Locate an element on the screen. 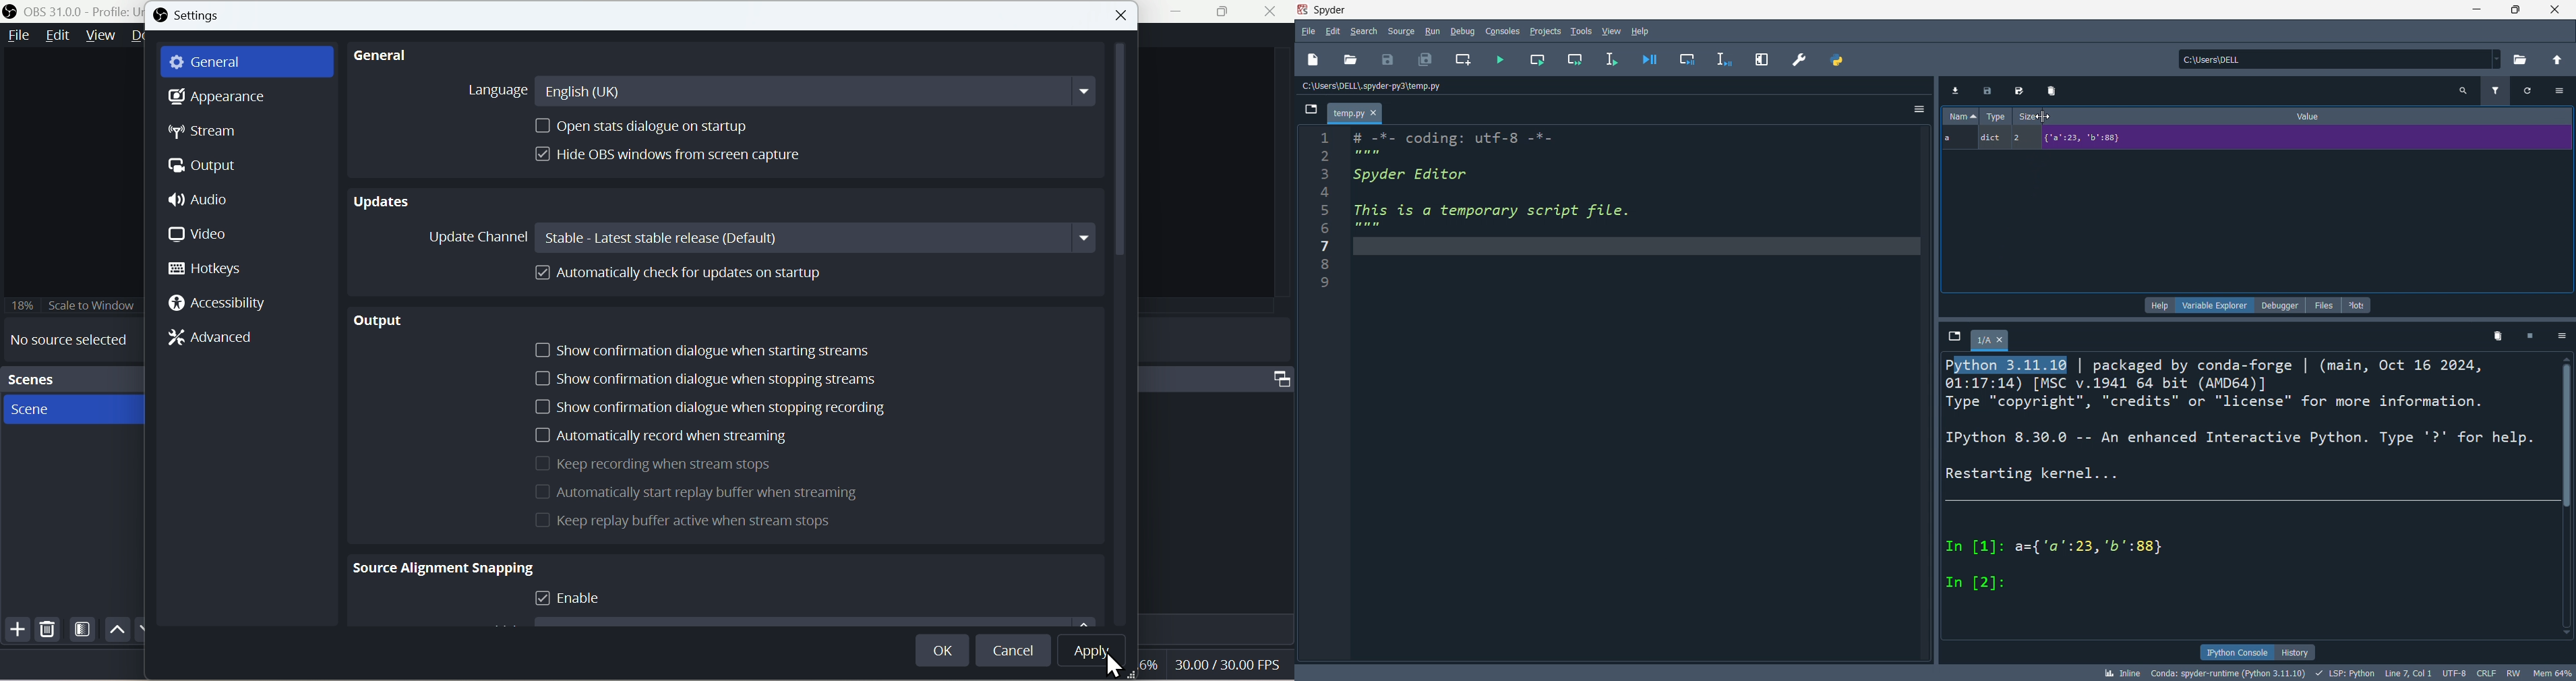 Image resolution: width=2576 pixels, height=700 pixels. run cell is located at coordinates (1533, 60).